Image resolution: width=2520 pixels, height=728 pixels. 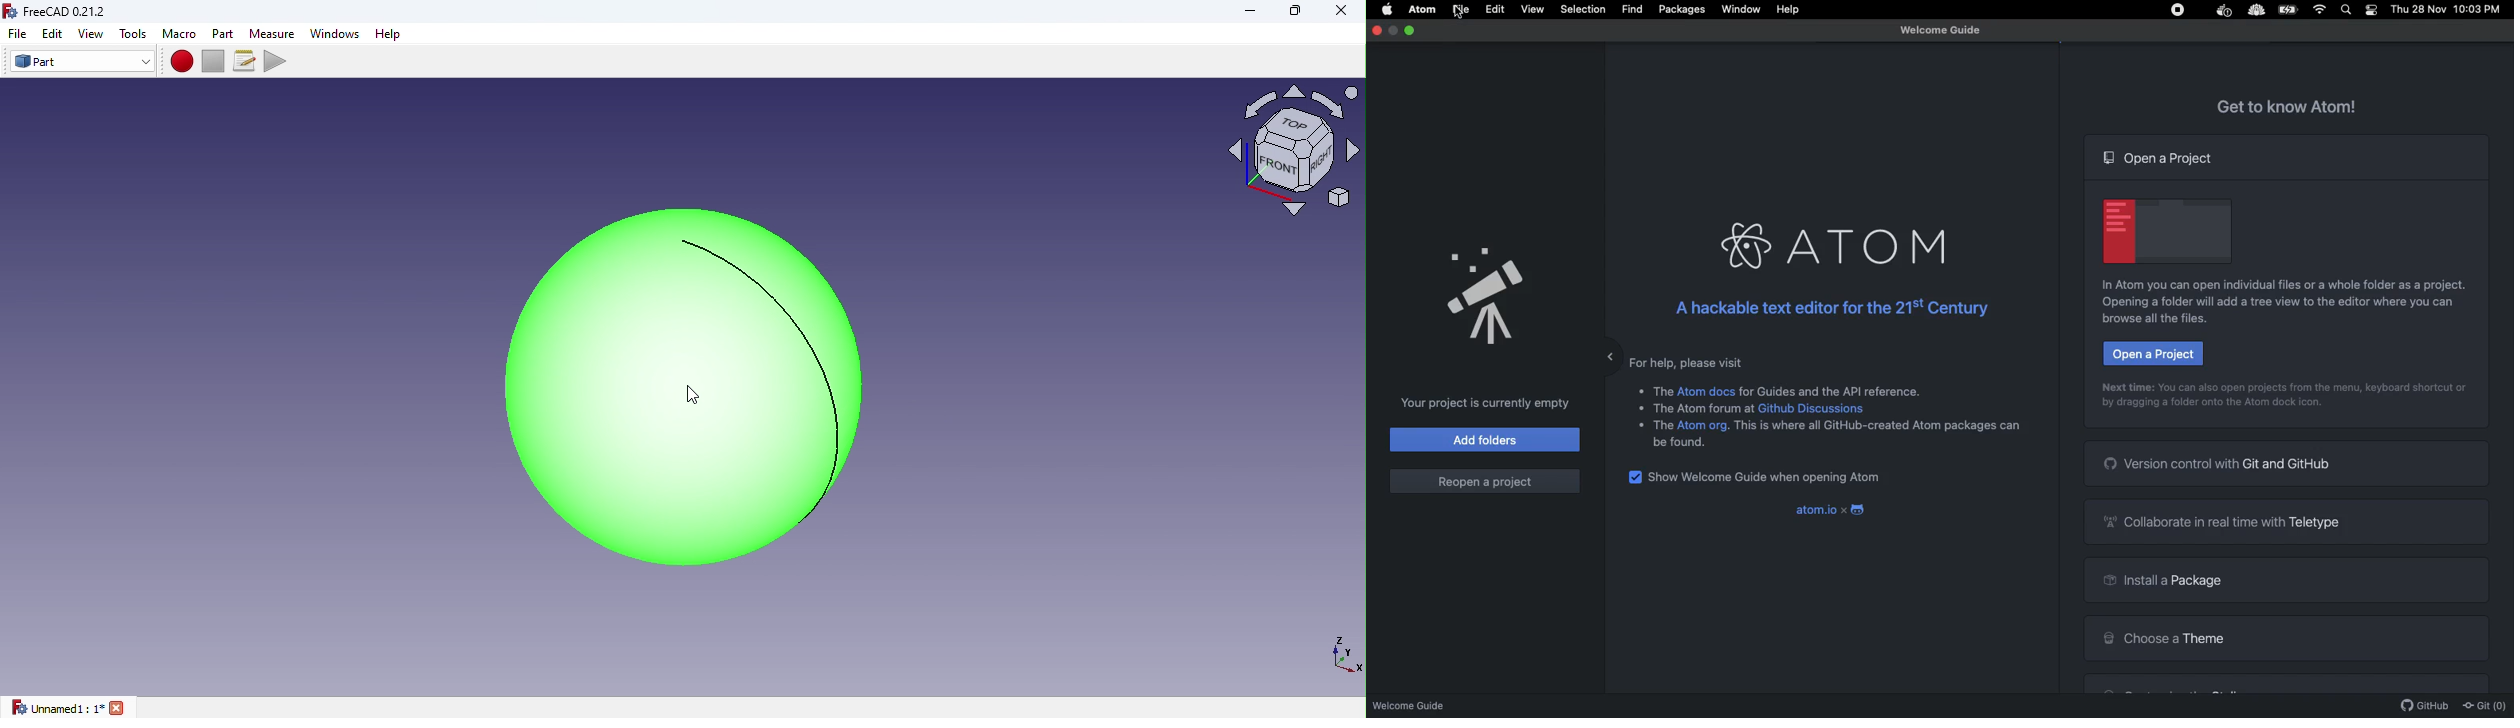 What do you see at coordinates (1481, 403) in the screenshot?
I see `Your project is currently empty` at bounding box center [1481, 403].